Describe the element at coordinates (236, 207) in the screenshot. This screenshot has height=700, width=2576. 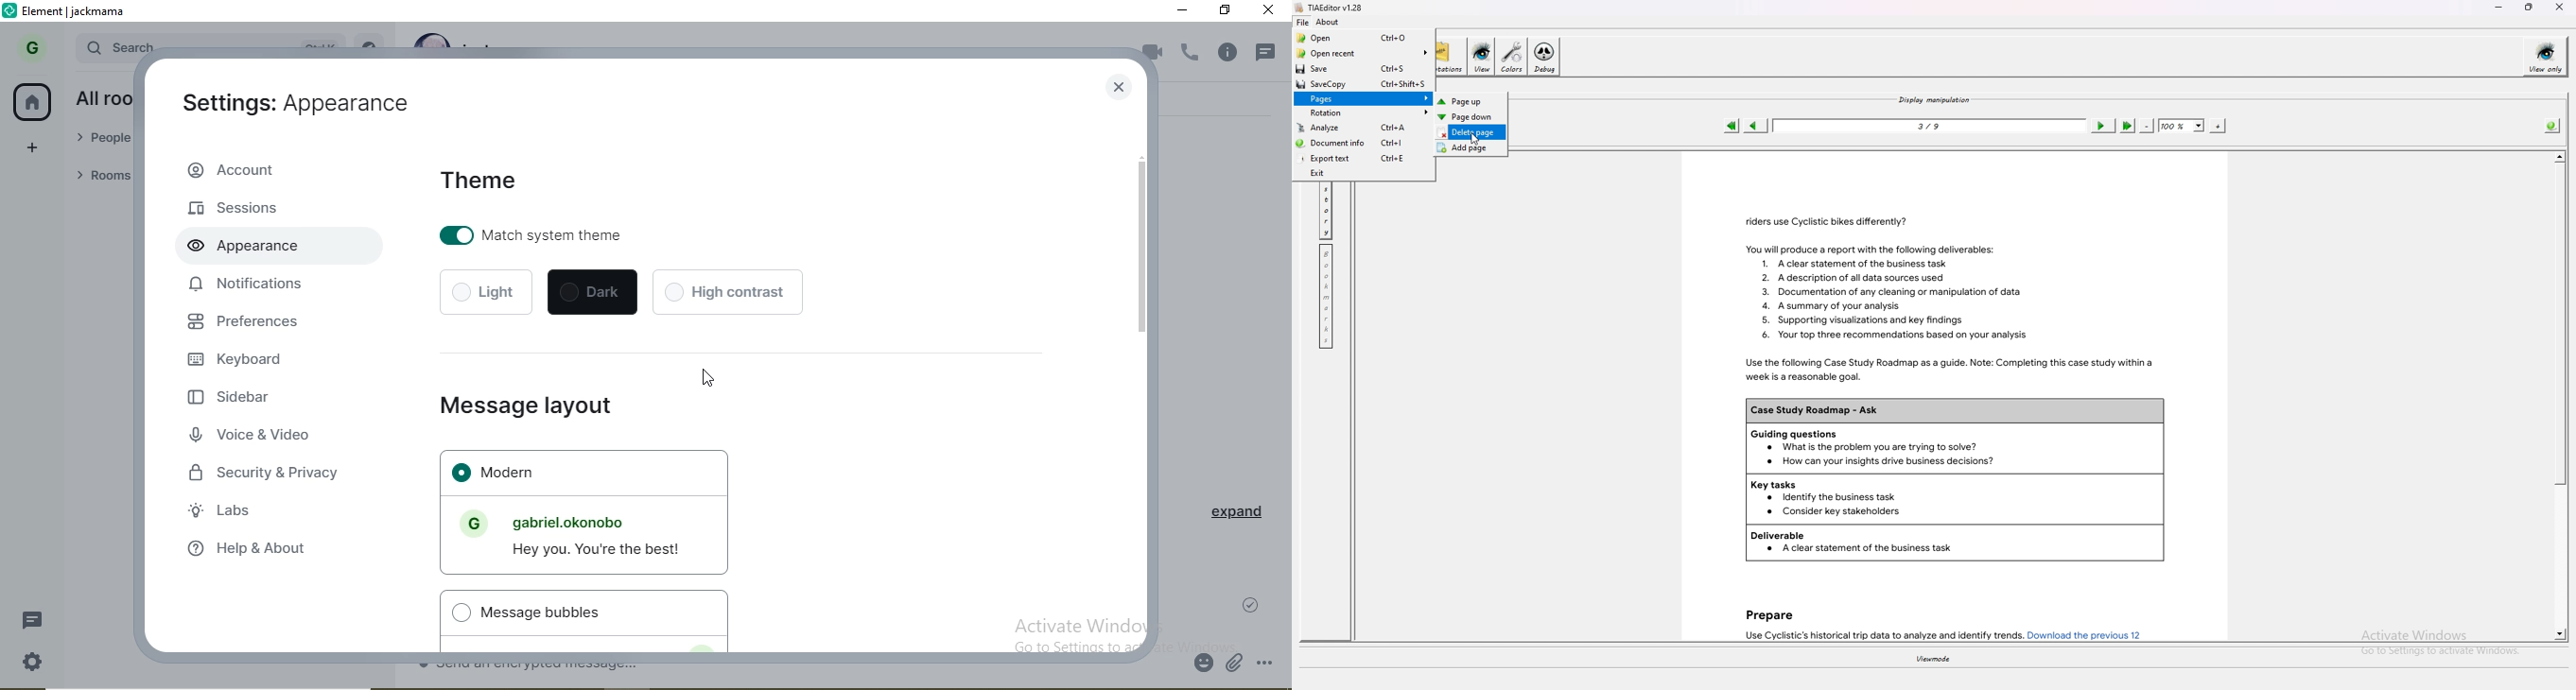
I see `sessions` at that location.